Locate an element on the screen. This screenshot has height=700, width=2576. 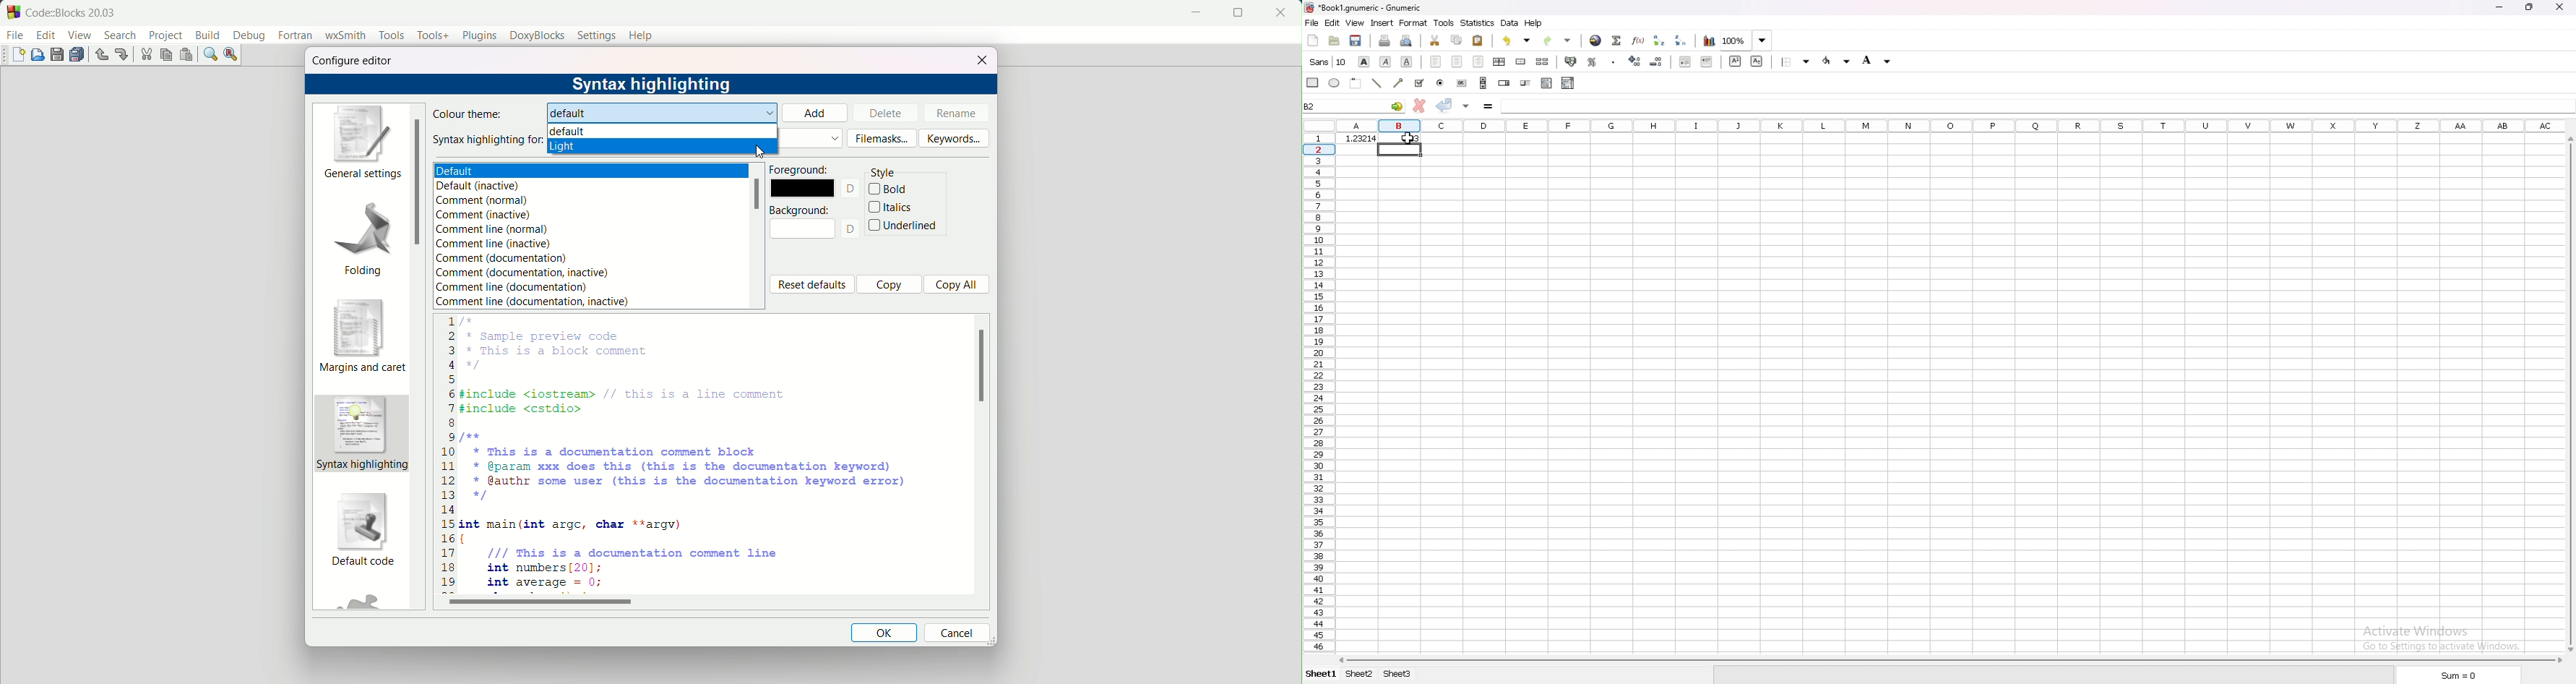
default is located at coordinates (660, 112).